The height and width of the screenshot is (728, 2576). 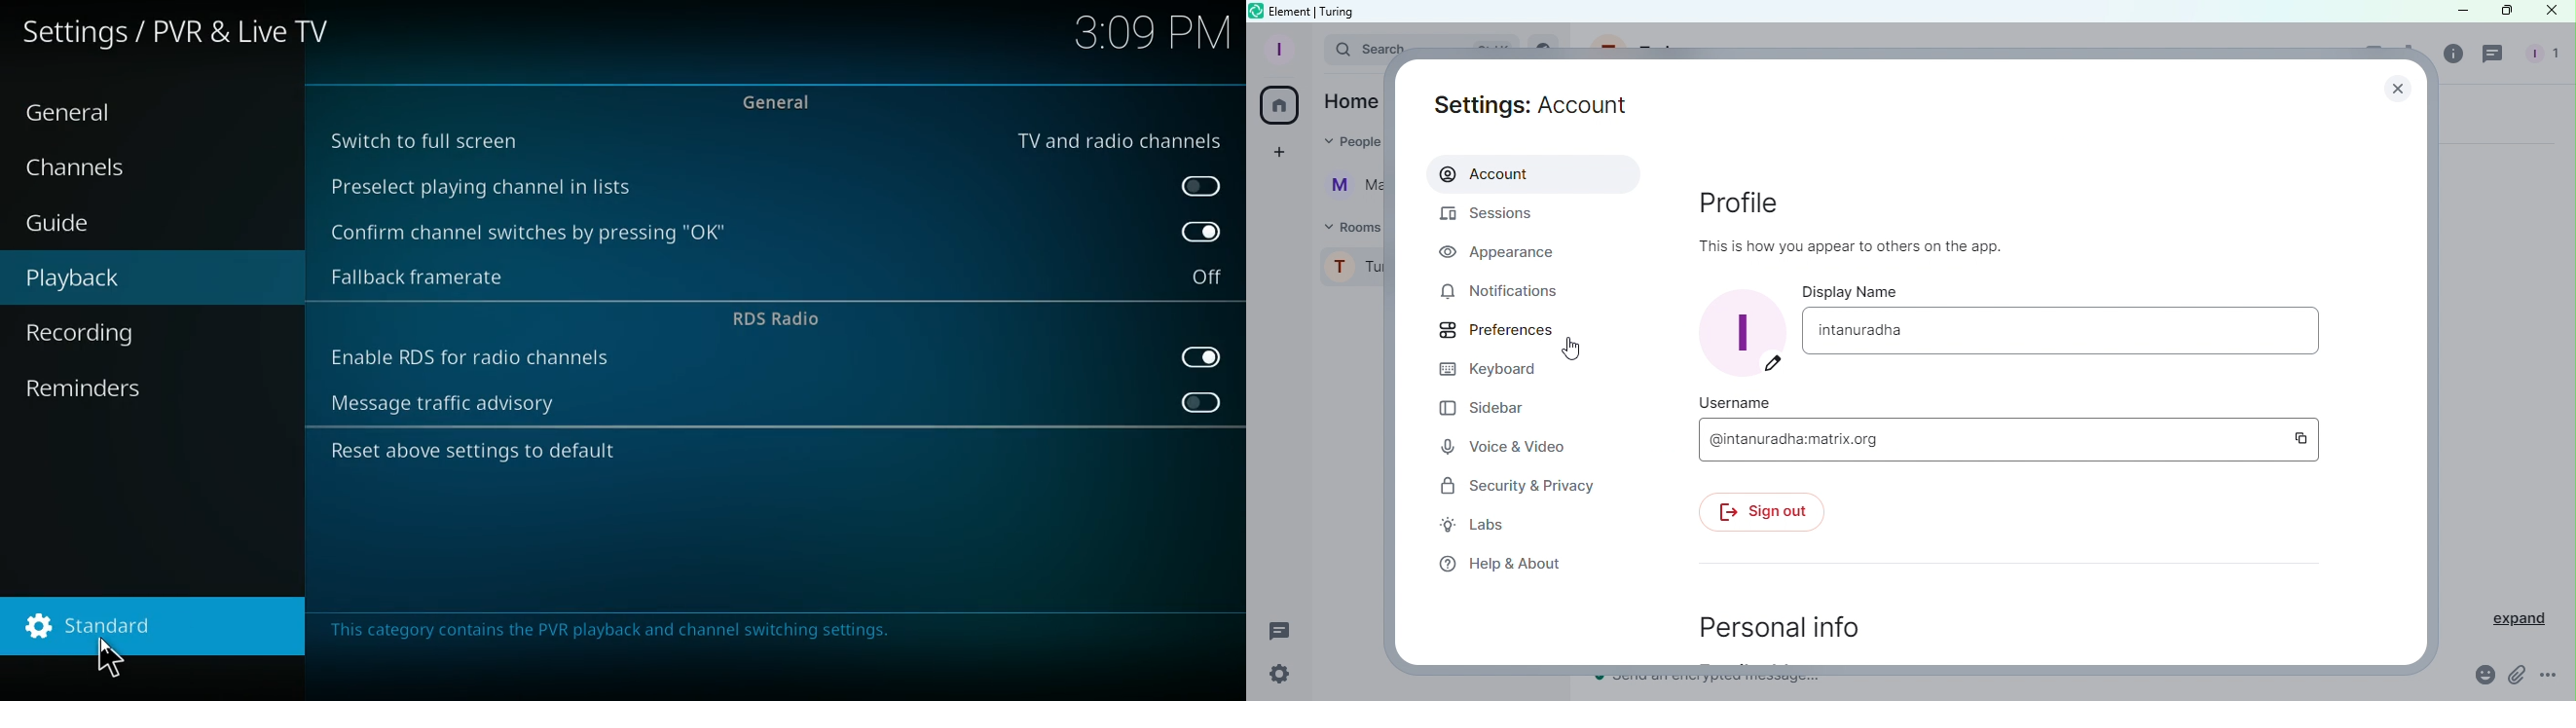 What do you see at coordinates (1347, 144) in the screenshot?
I see `People` at bounding box center [1347, 144].